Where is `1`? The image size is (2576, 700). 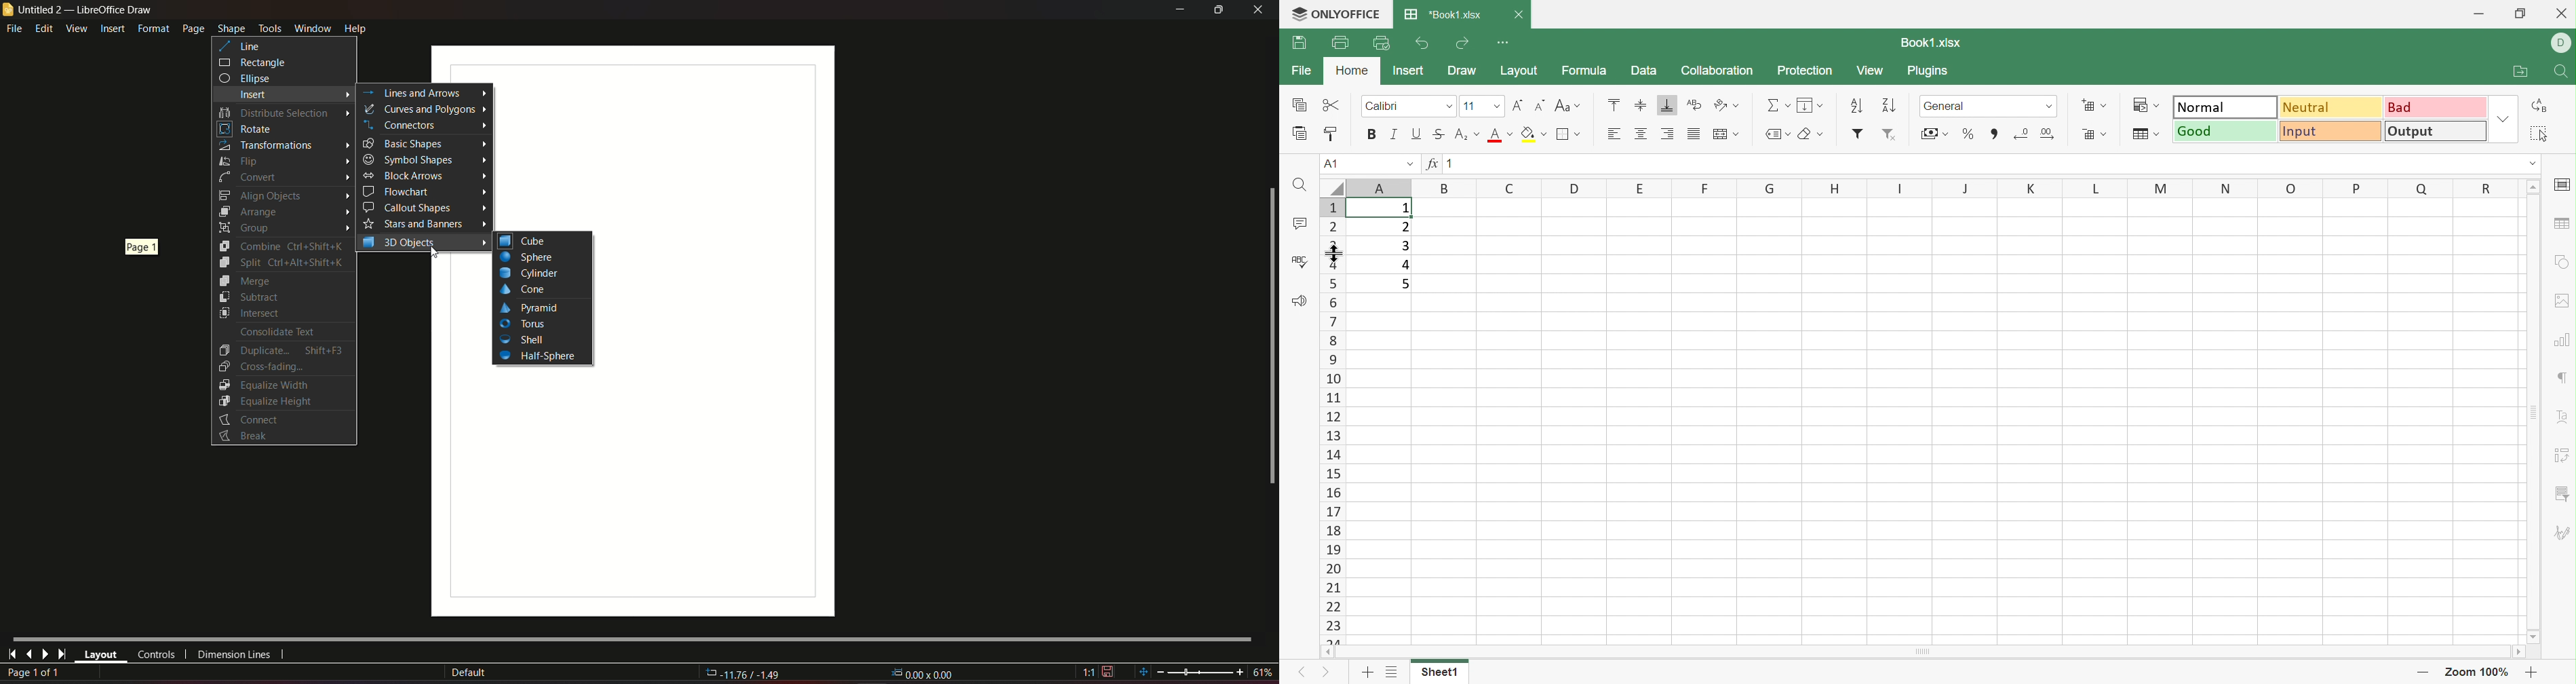
1 is located at coordinates (1449, 164).